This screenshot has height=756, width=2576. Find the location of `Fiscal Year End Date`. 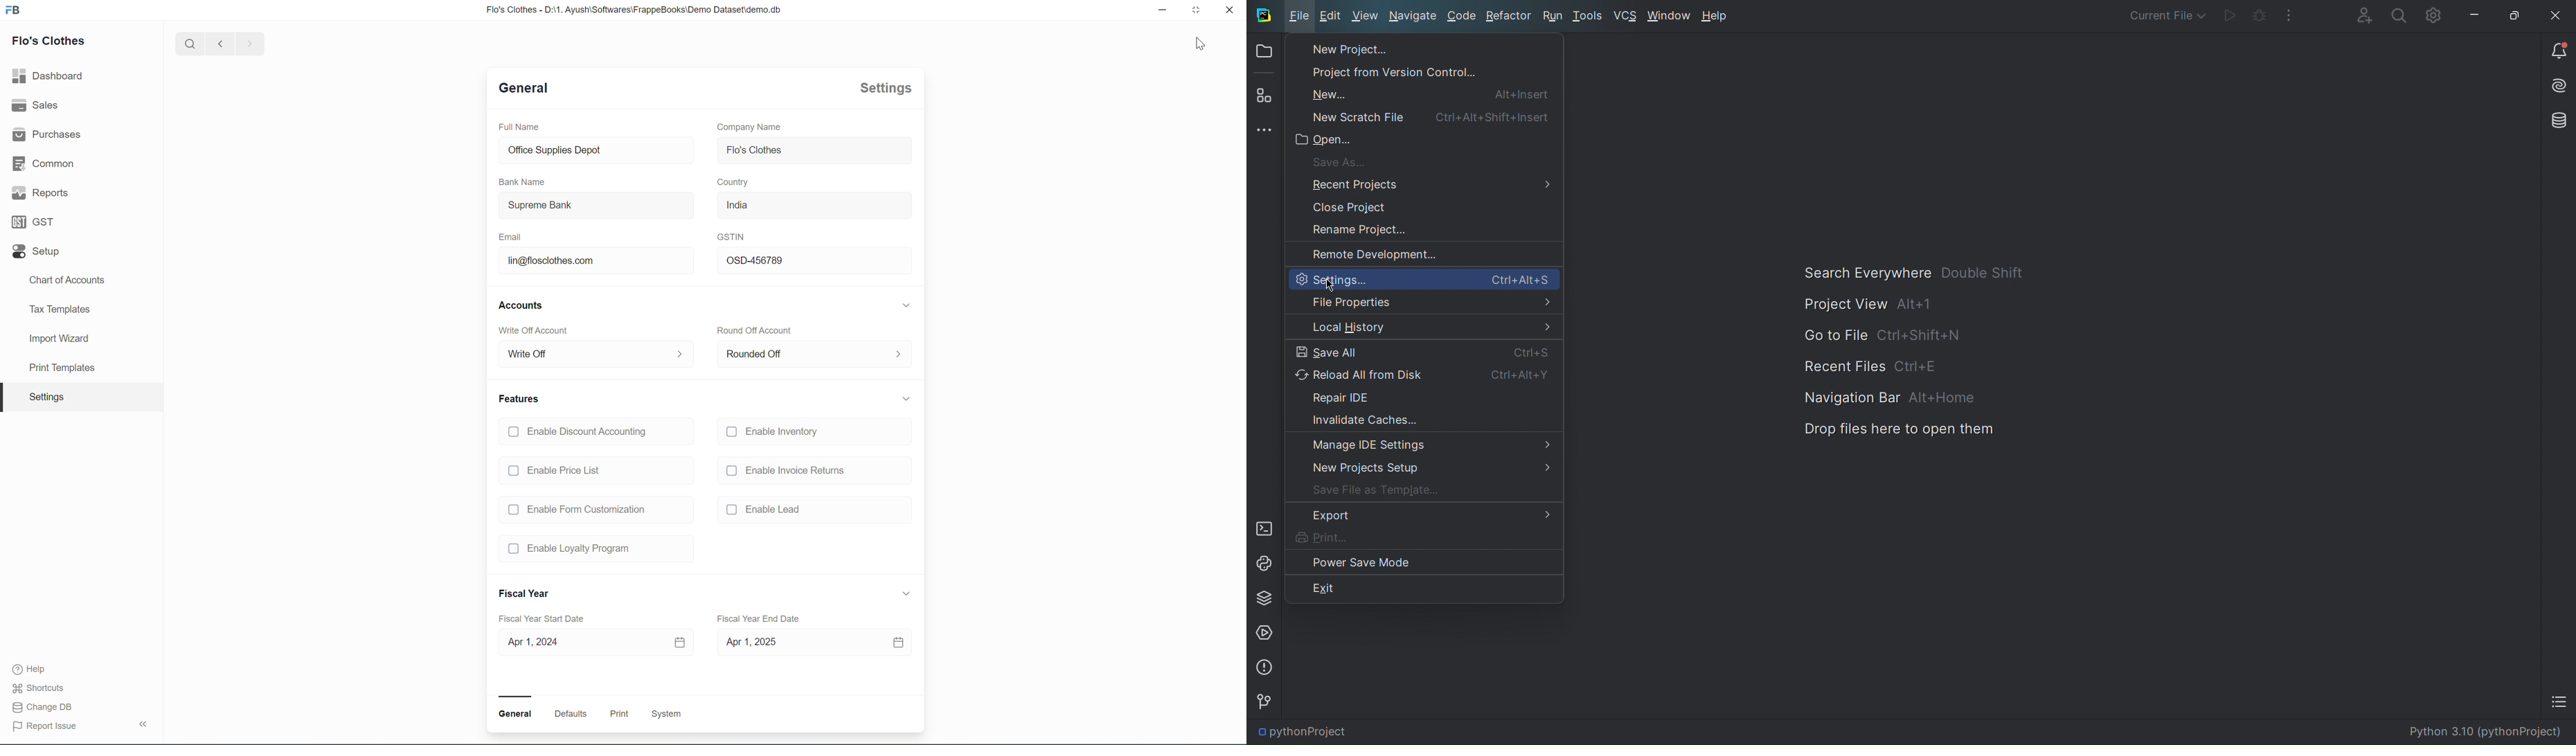

Fiscal Year End Date is located at coordinates (758, 619).